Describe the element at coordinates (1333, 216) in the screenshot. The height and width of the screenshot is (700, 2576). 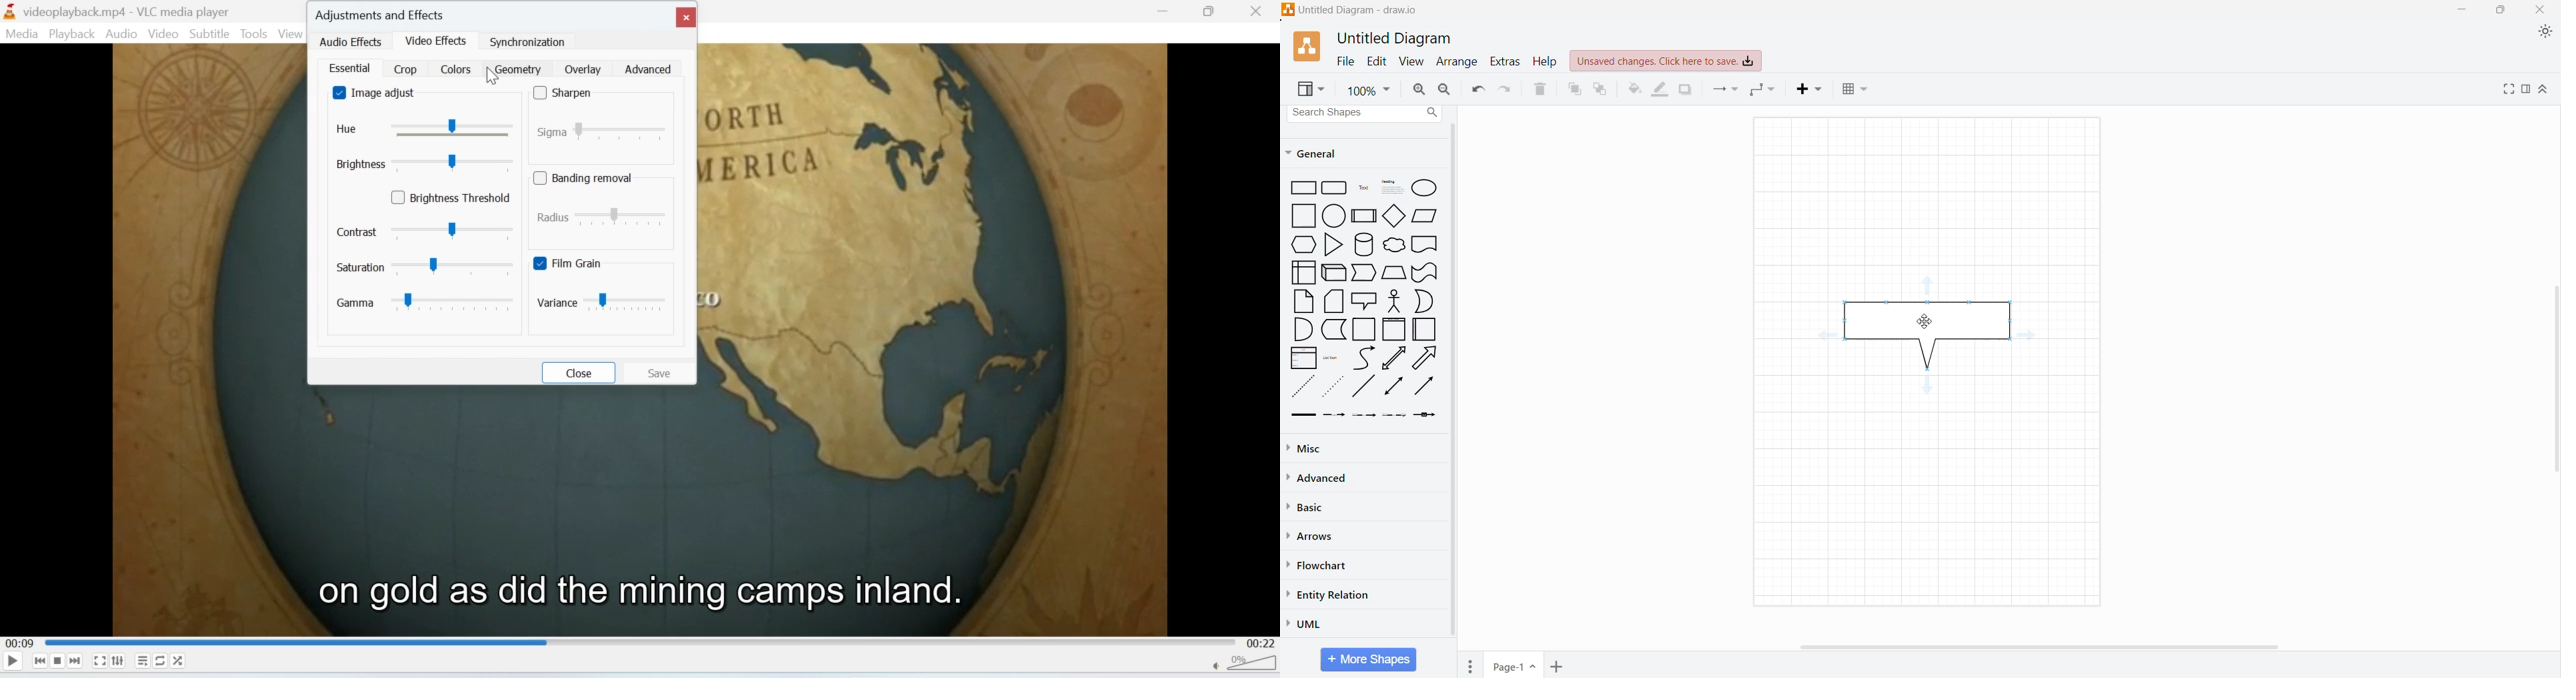
I see `circle` at that location.